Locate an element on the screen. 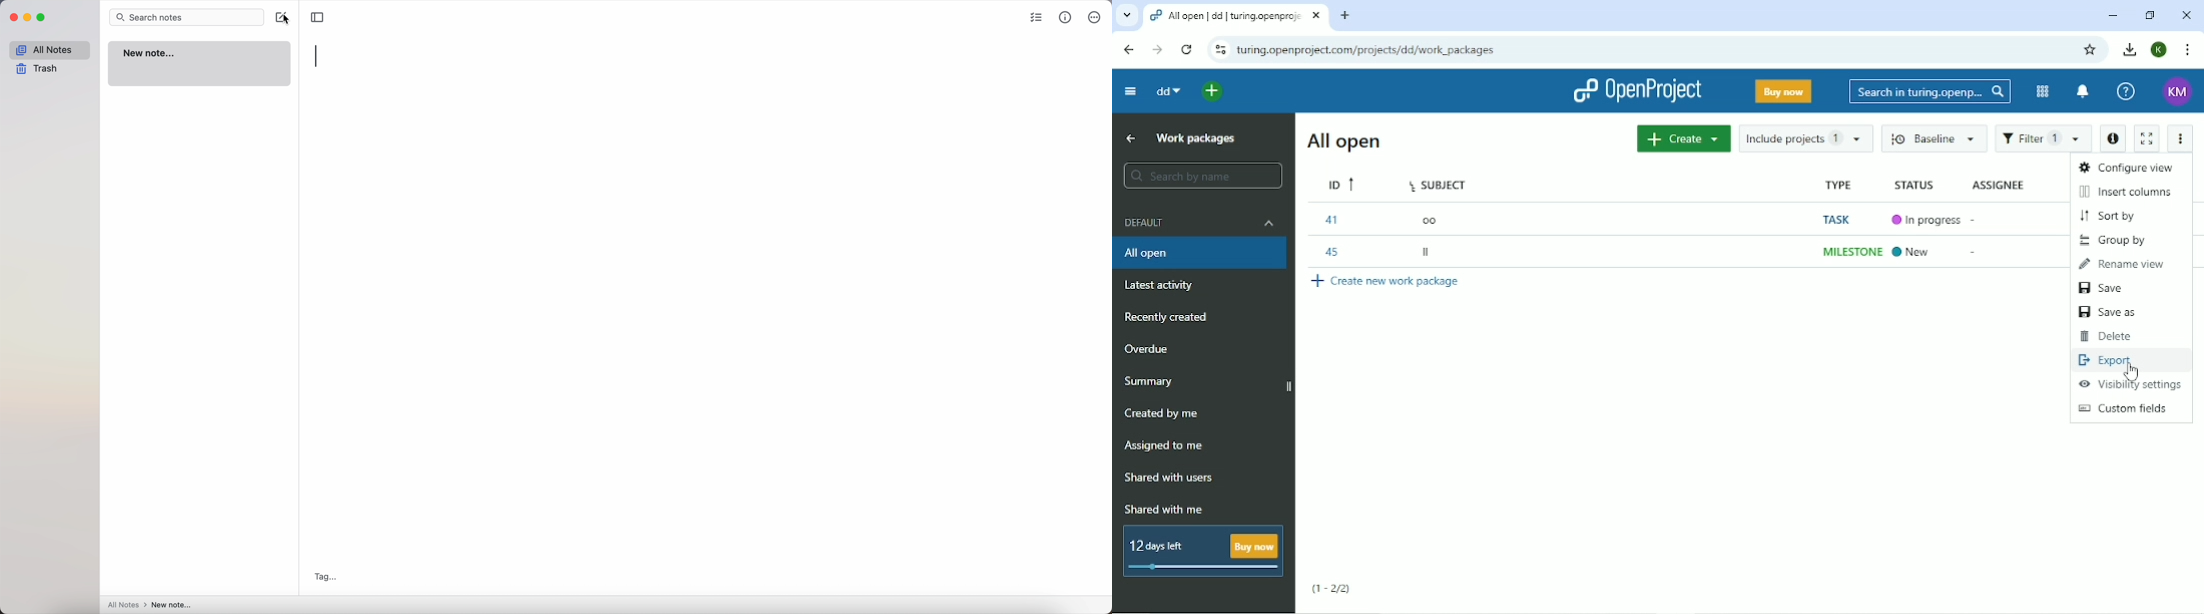  Account is located at coordinates (2179, 93).